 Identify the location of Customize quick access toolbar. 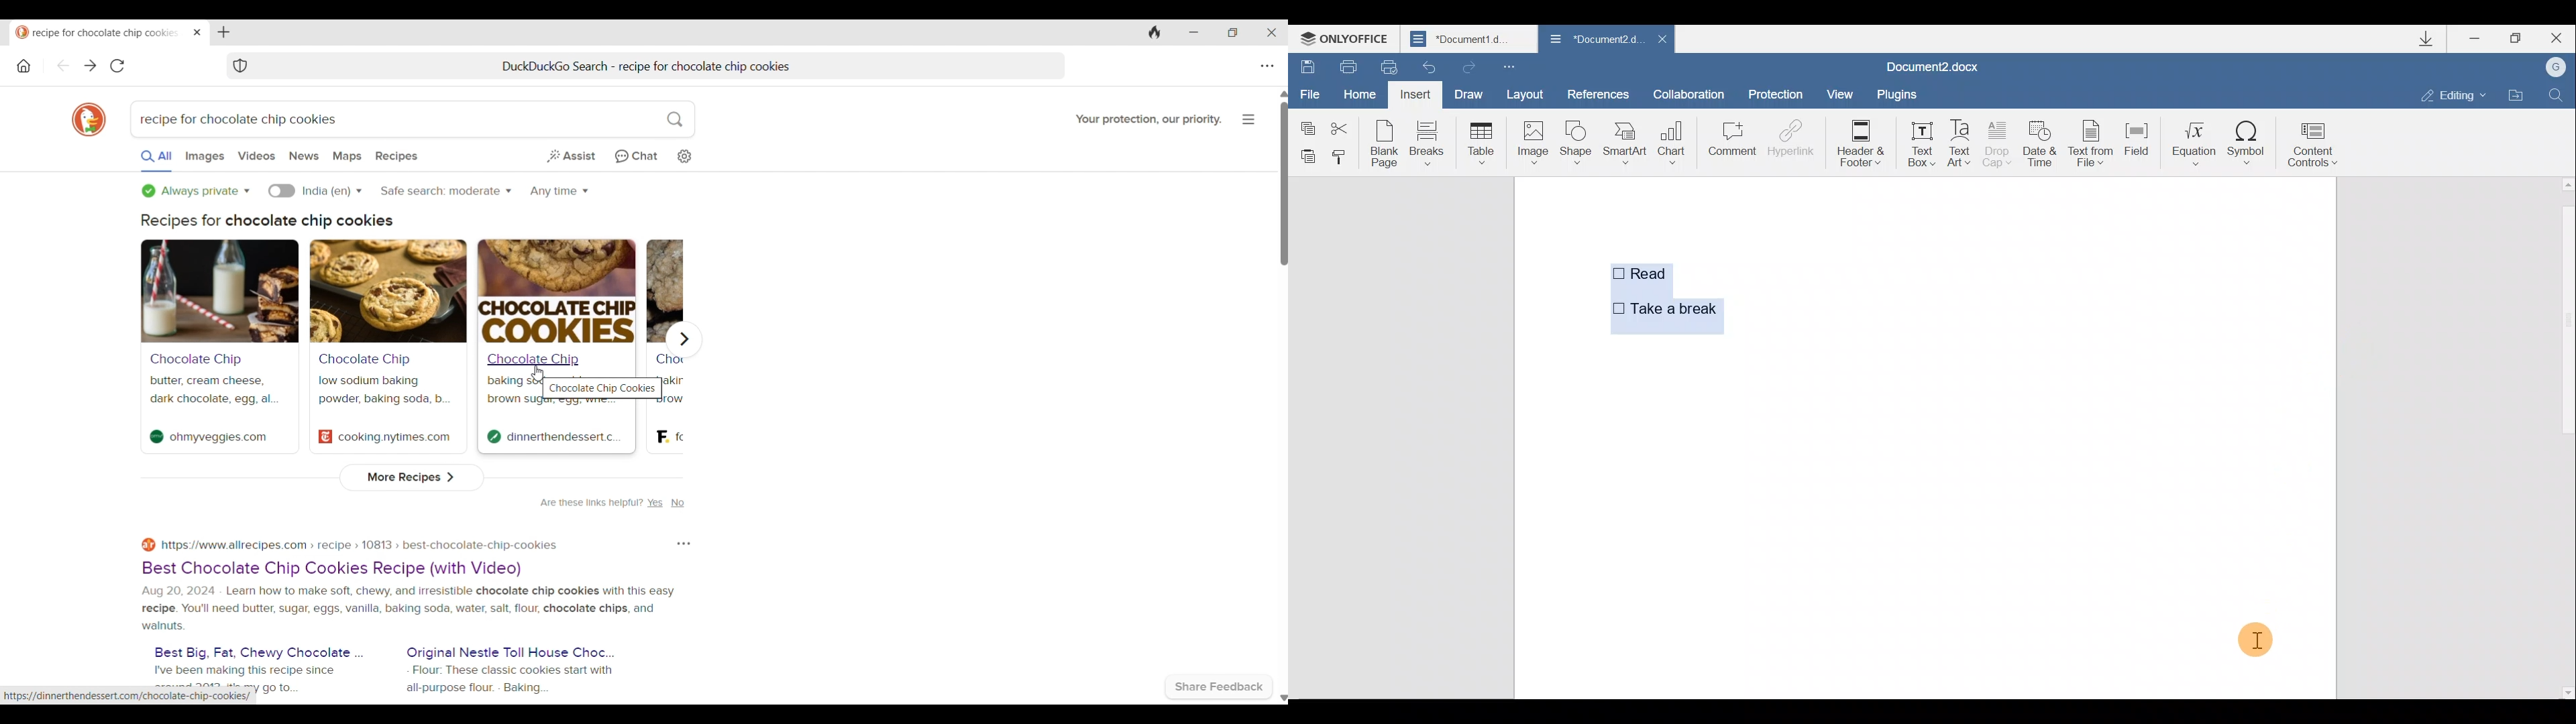
(1508, 67).